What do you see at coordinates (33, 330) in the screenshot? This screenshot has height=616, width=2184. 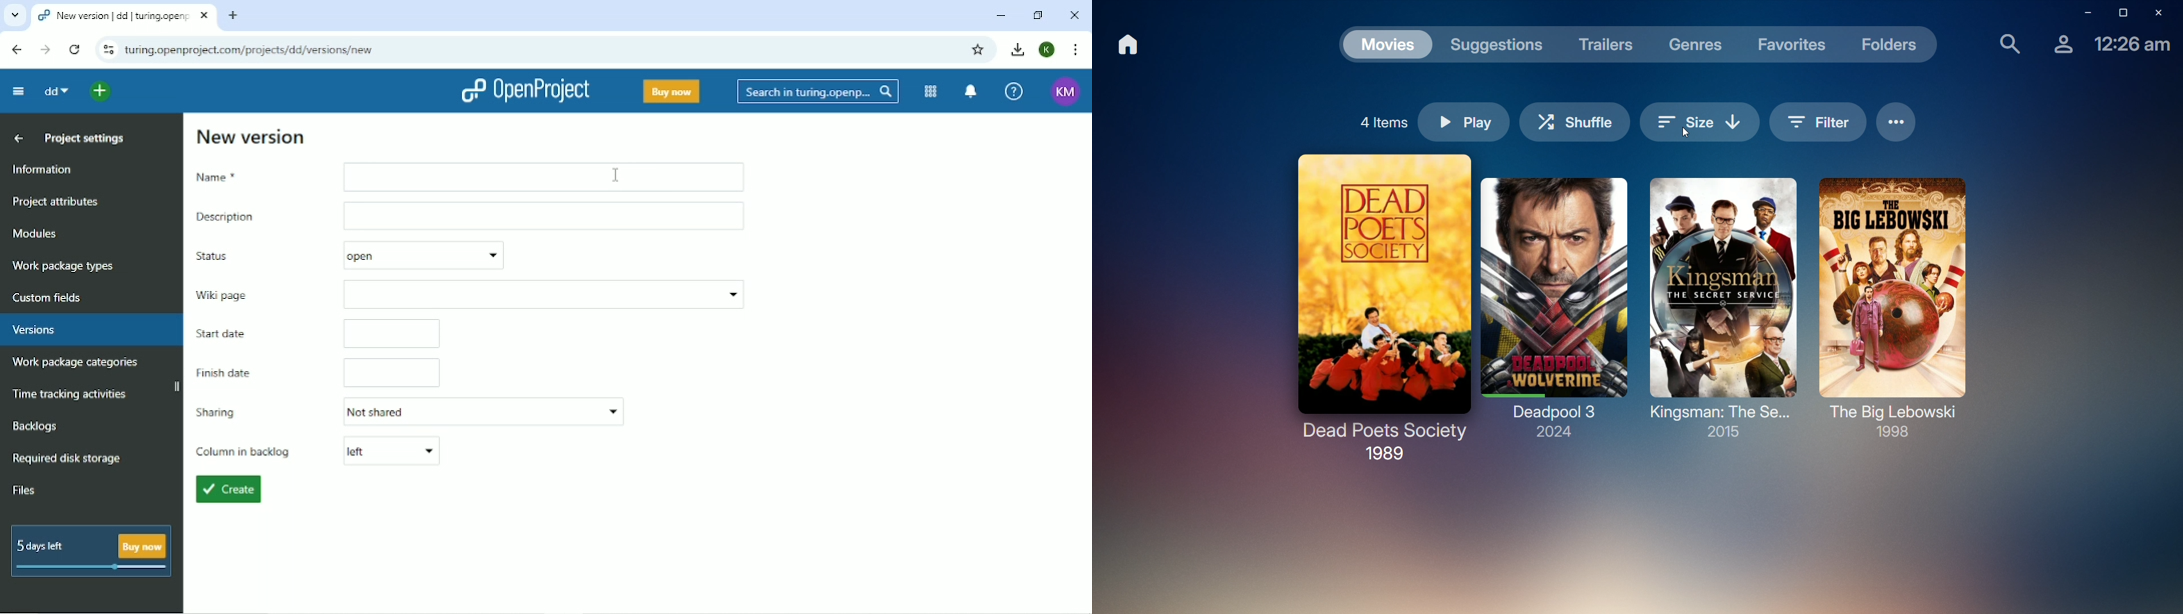 I see `Versions` at bounding box center [33, 330].